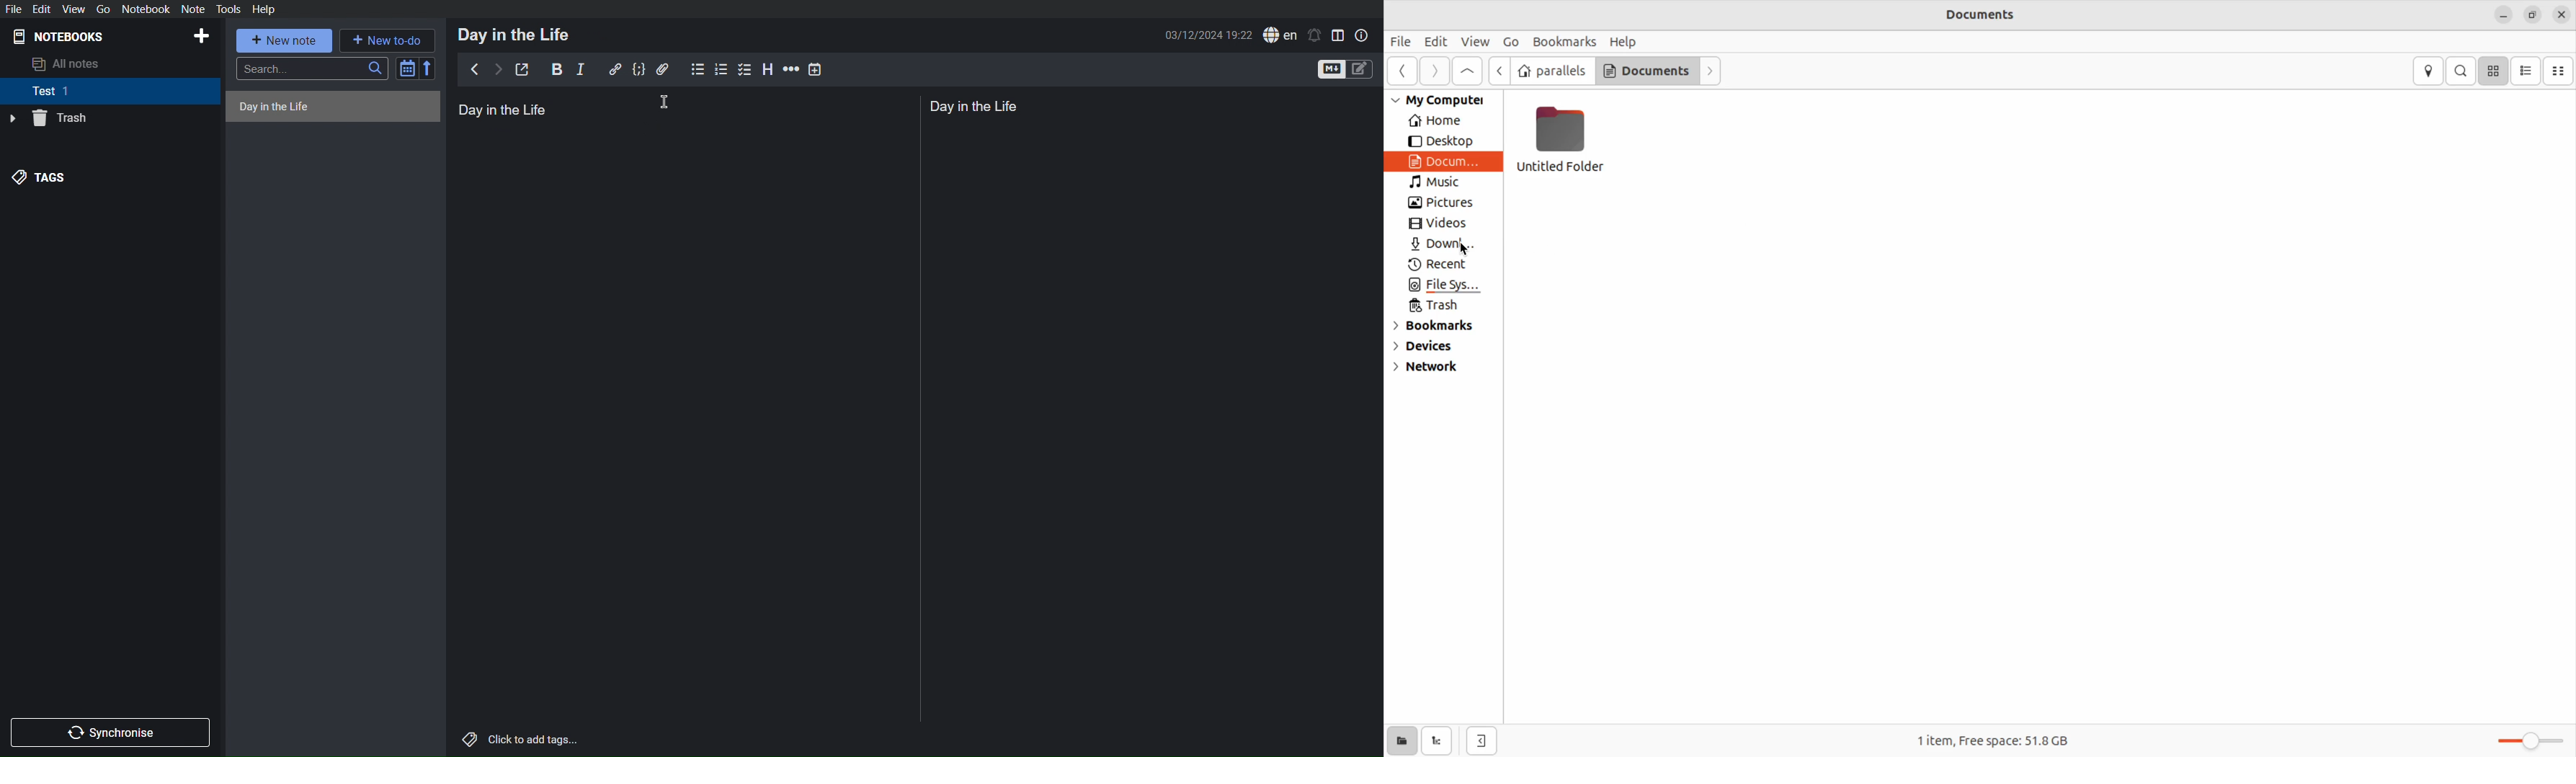 This screenshot has height=784, width=2576. Describe the element at coordinates (517, 34) in the screenshot. I see `Day in the Life` at that location.